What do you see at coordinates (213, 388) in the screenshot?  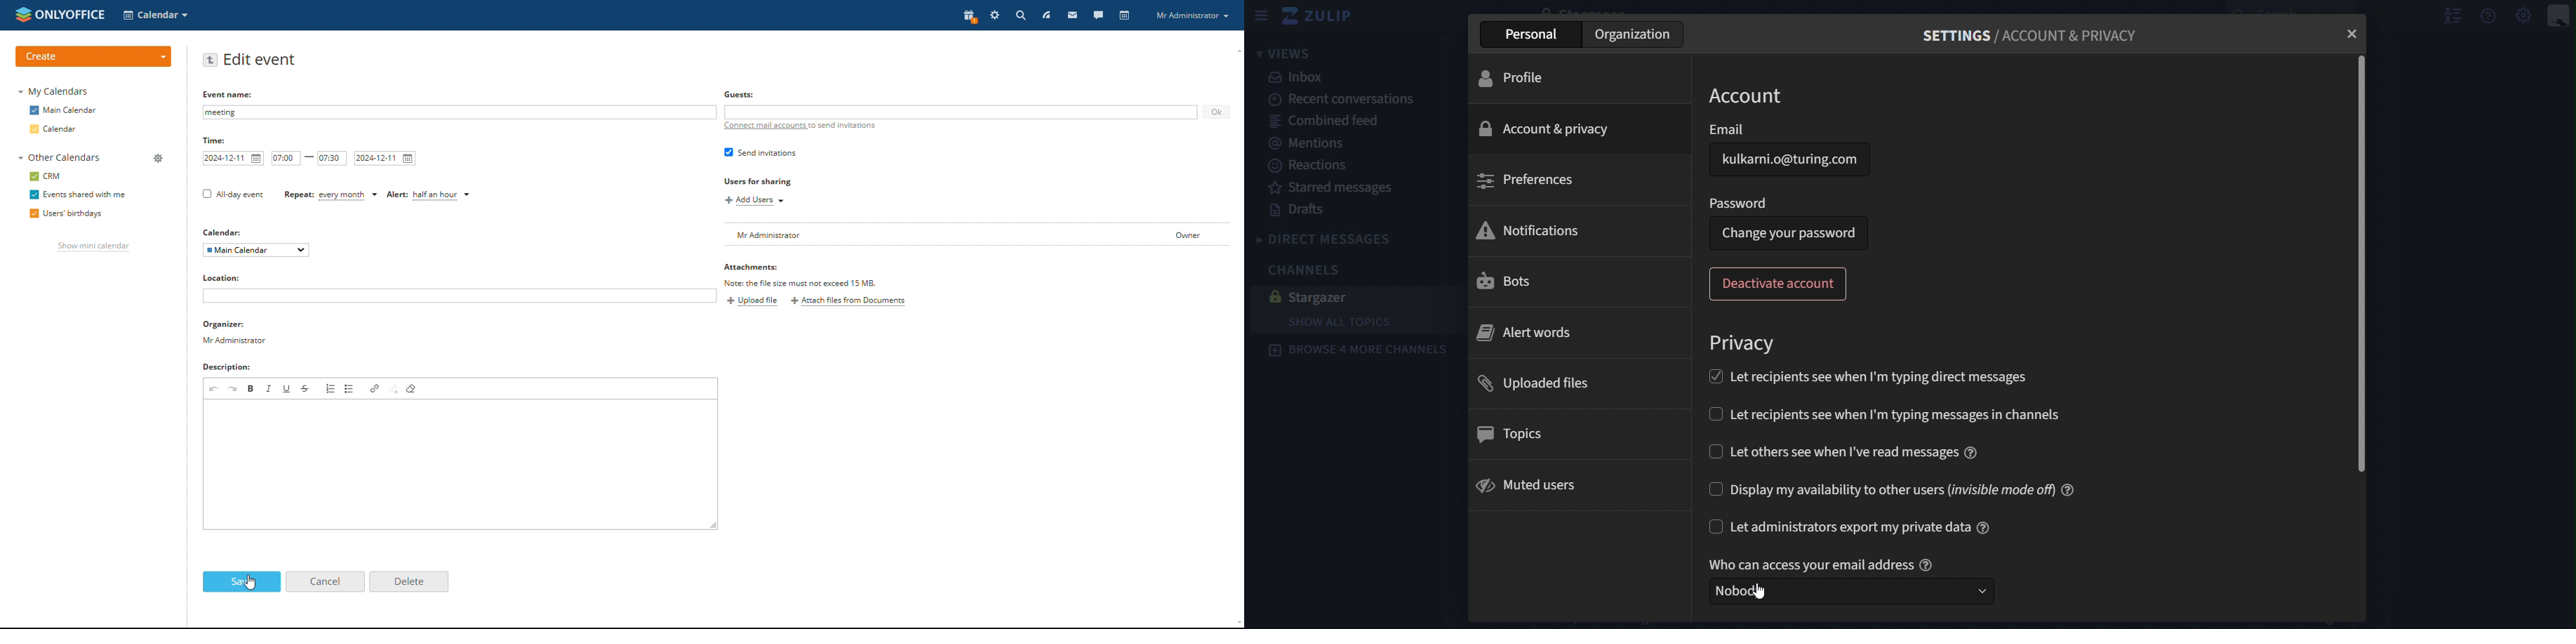 I see `undo` at bounding box center [213, 388].